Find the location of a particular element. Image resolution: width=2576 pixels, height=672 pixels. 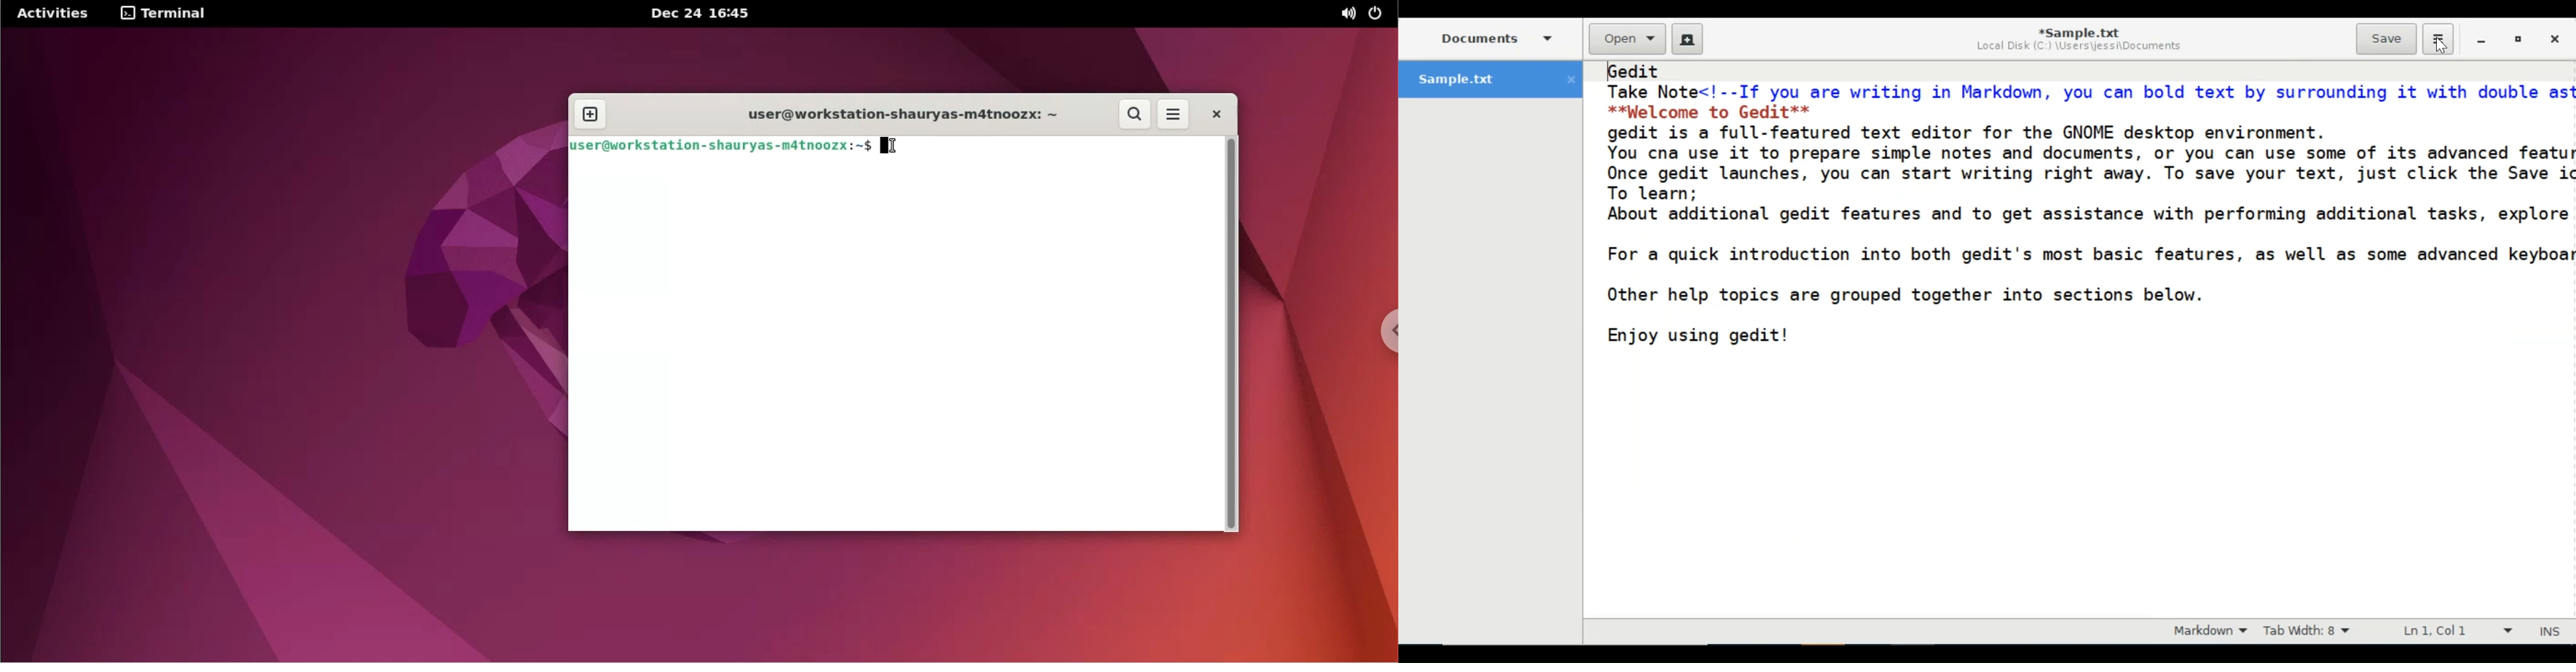

*Sample.txt is located at coordinates (2078, 31).